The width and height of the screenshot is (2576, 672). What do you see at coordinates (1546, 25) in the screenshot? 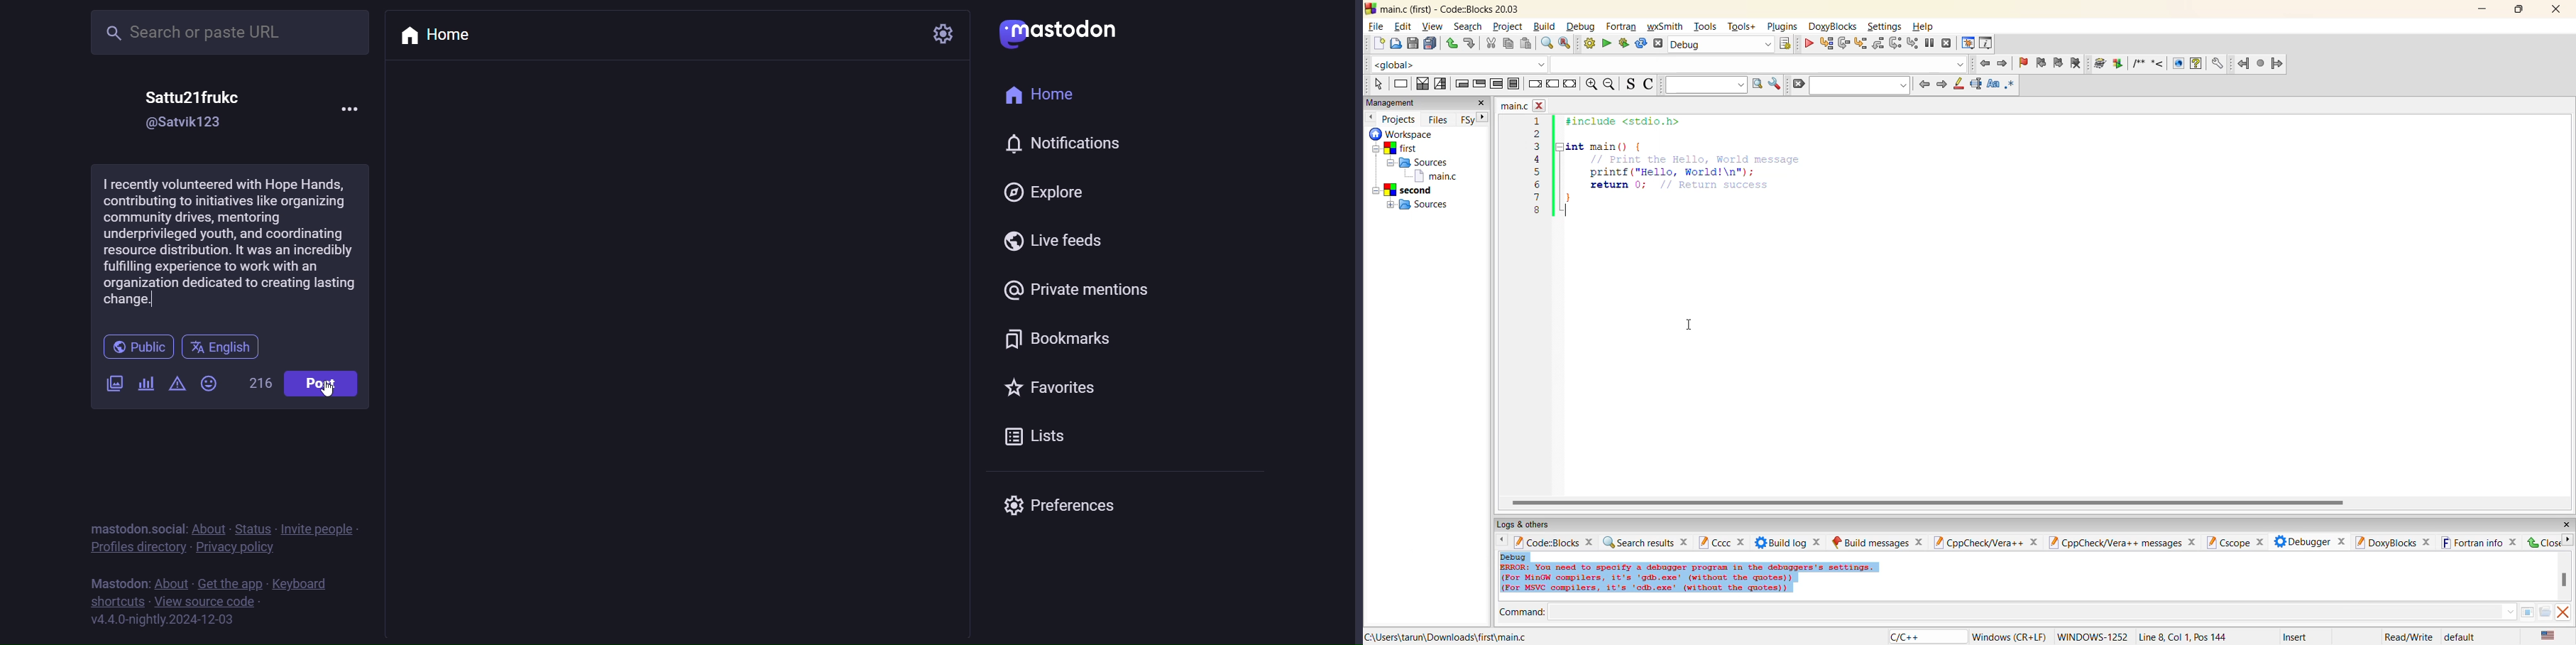
I see `build` at bounding box center [1546, 25].